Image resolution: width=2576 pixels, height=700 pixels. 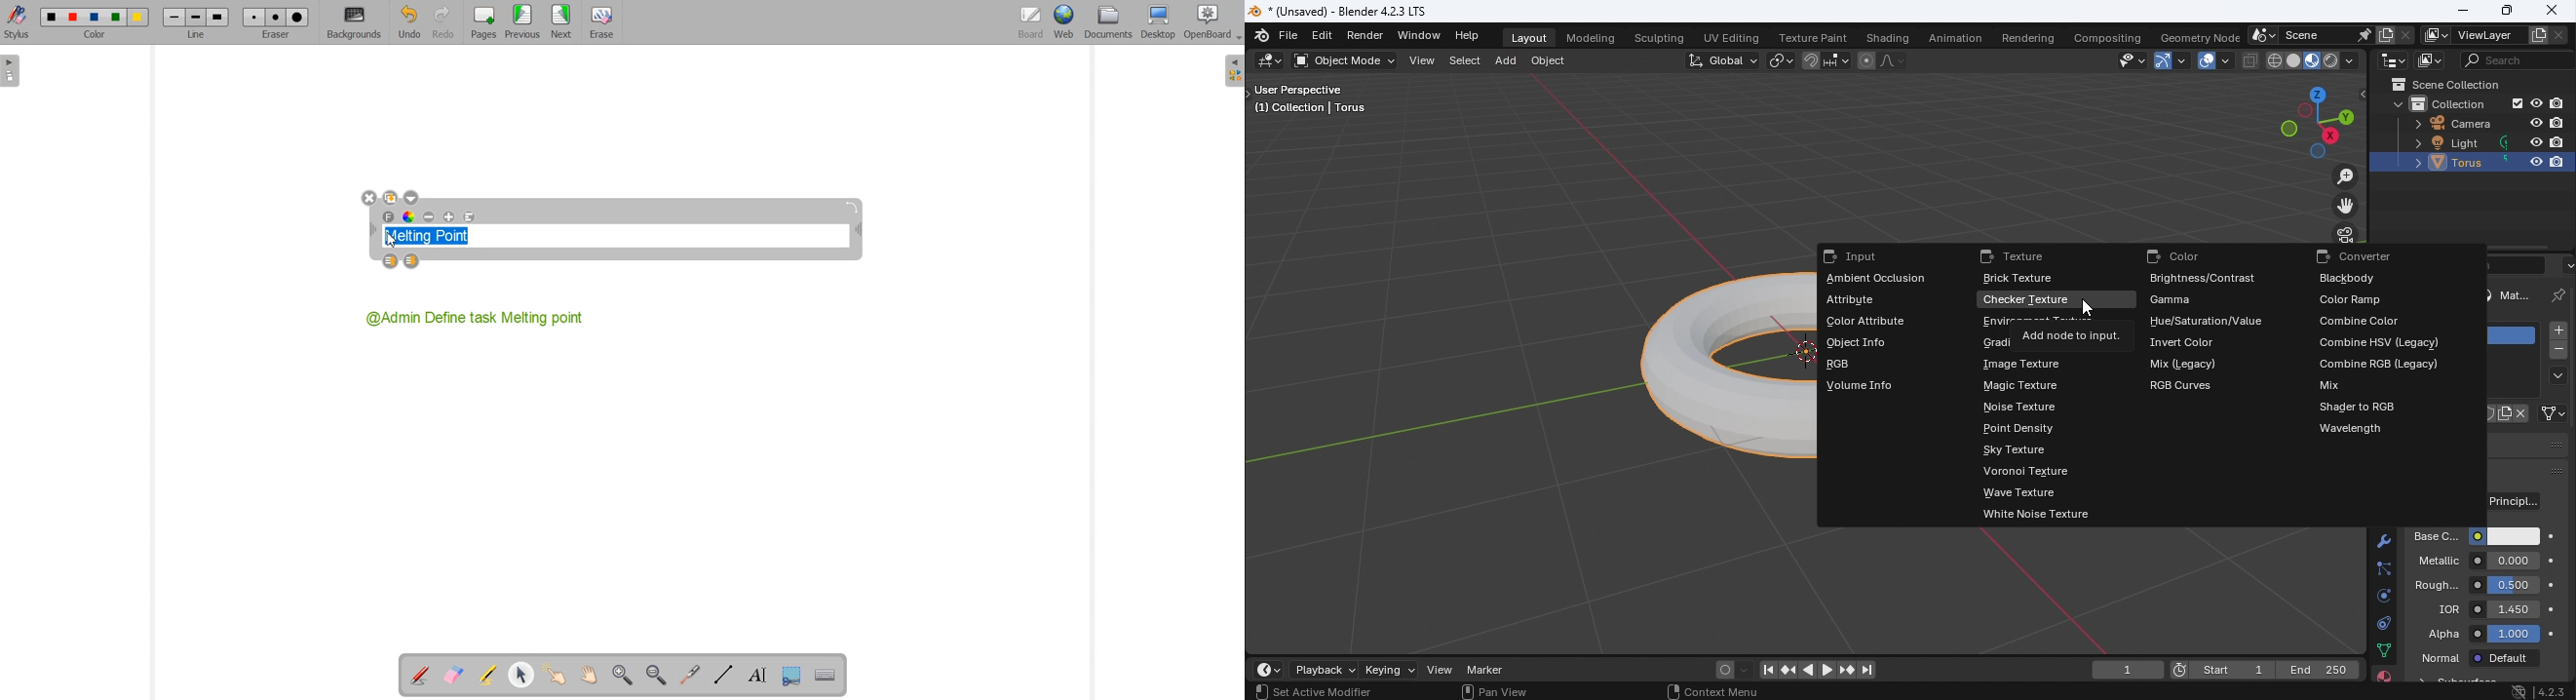 What do you see at coordinates (2379, 649) in the screenshot?
I see `Data` at bounding box center [2379, 649].